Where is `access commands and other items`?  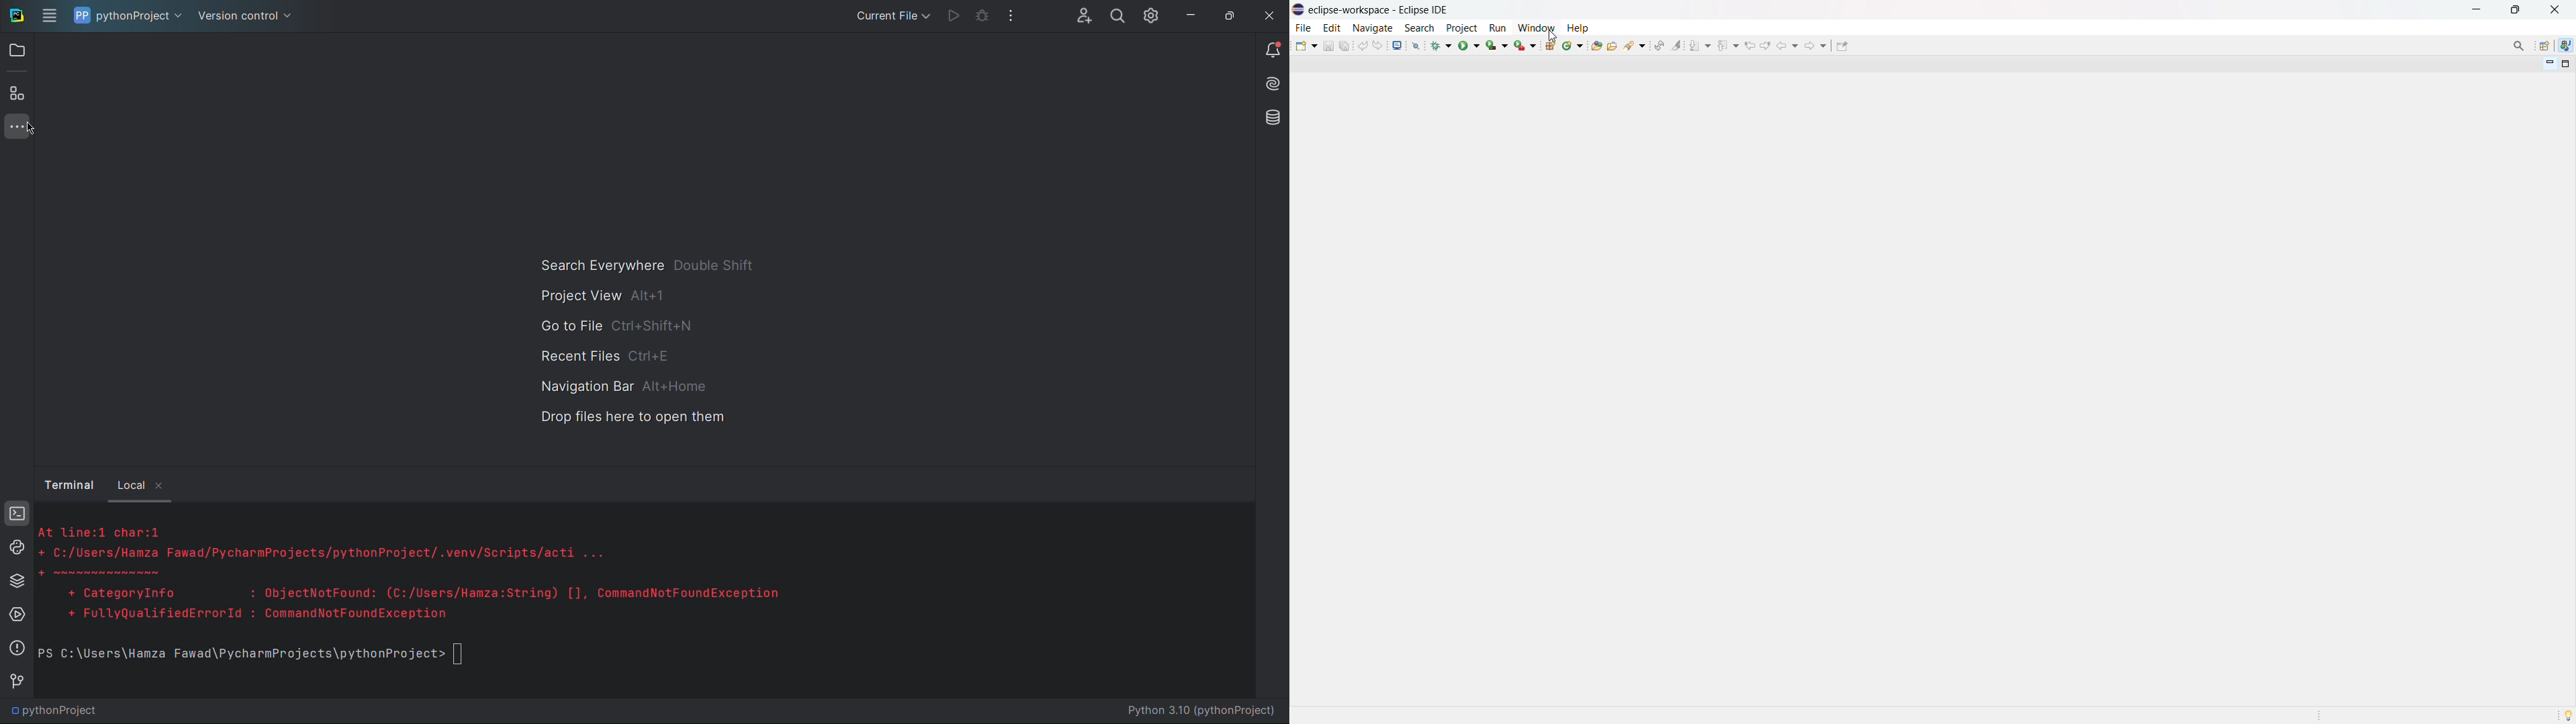 access commands and other items is located at coordinates (2520, 46).